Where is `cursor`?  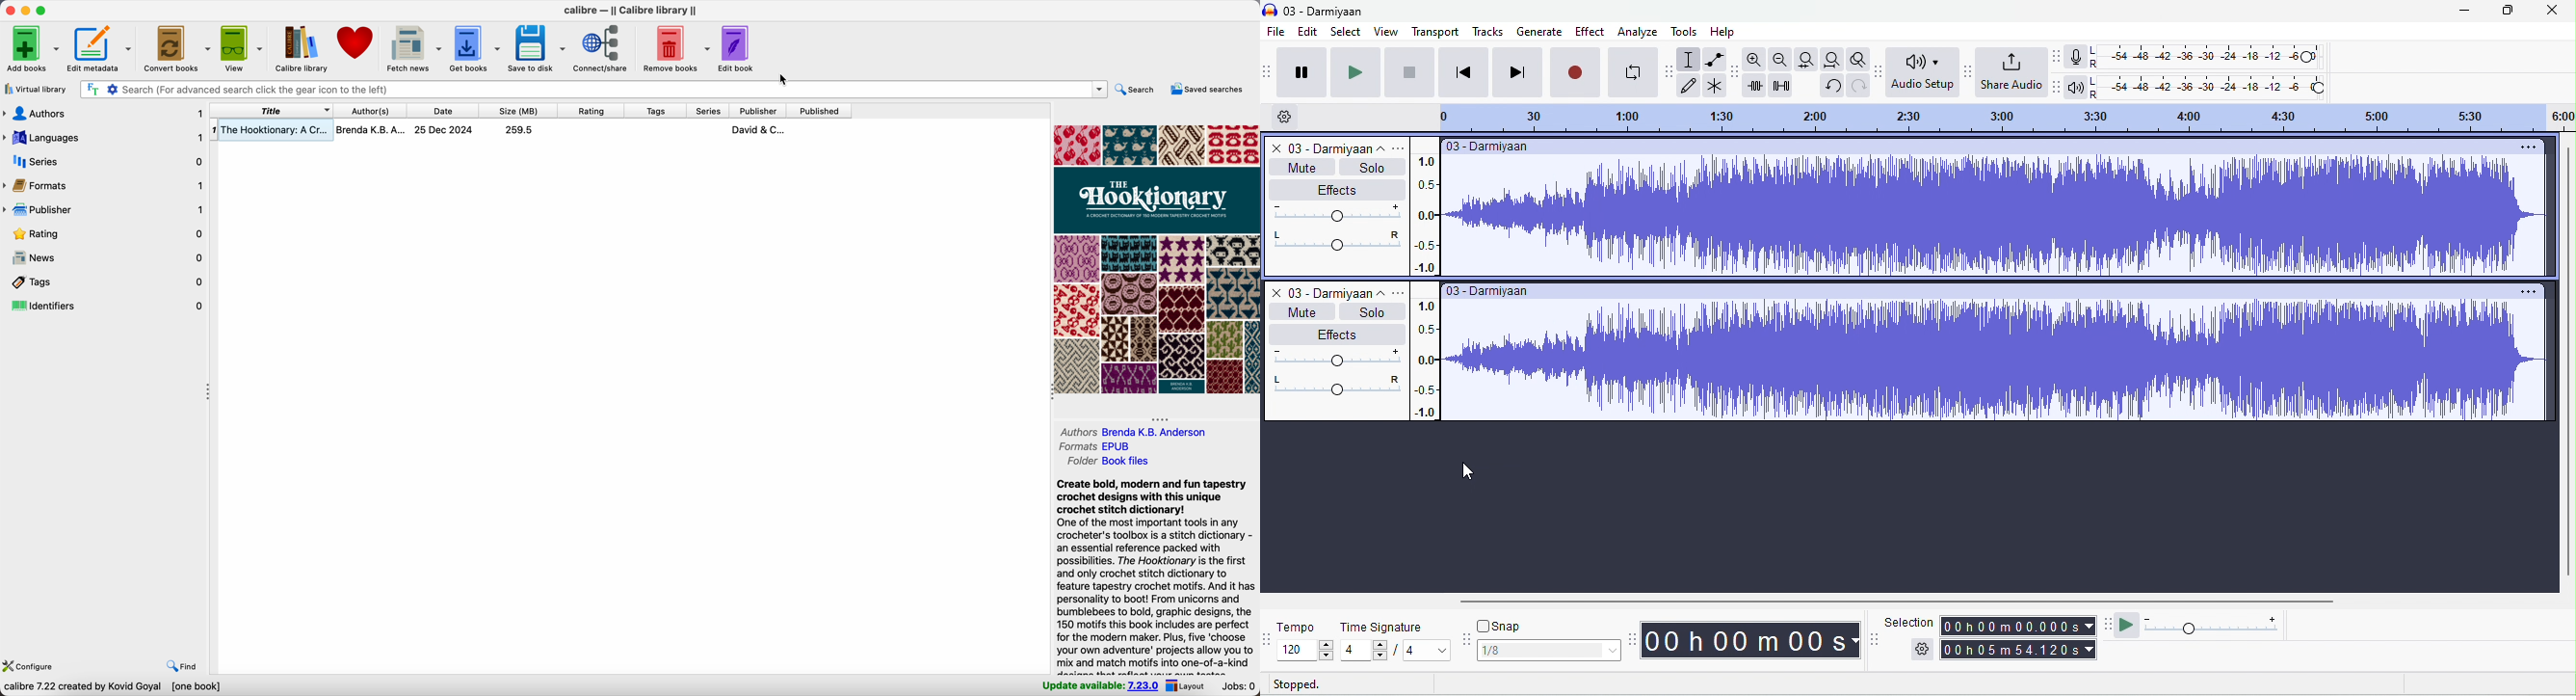
cursor is located at coordinates (1470, 470).